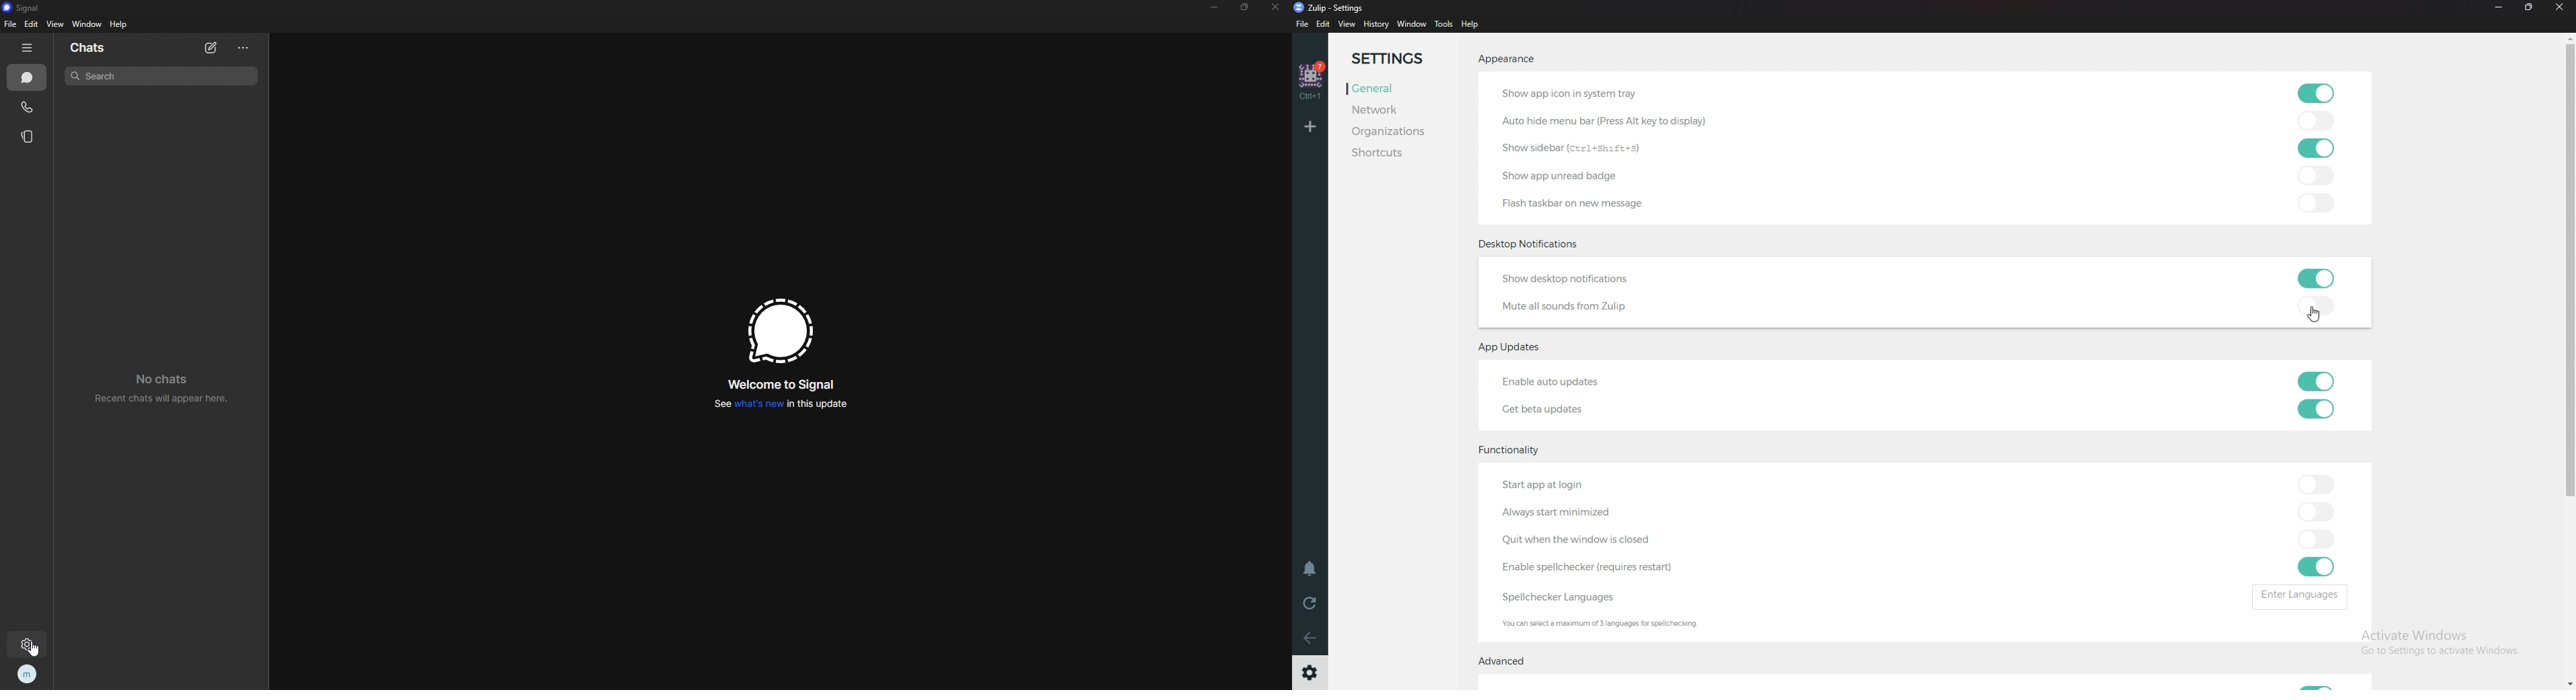  I want to click on toggle, so click(2317, 279).